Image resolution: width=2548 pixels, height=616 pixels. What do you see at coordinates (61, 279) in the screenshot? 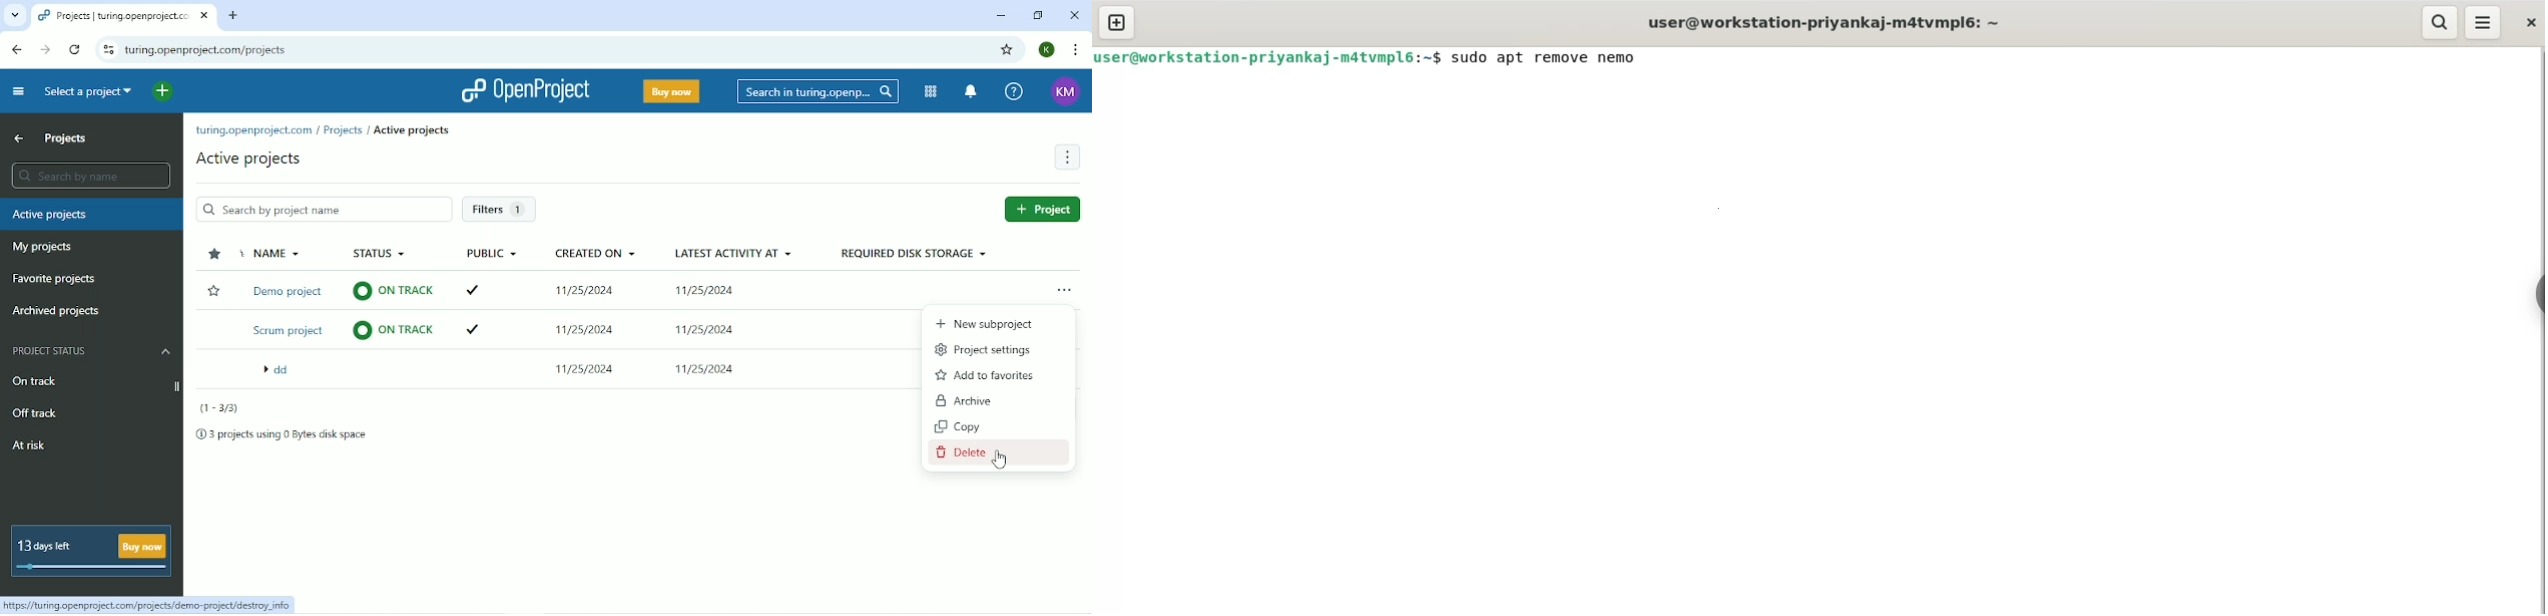
I see `Favorite projects` at bounding box center [61, 279].